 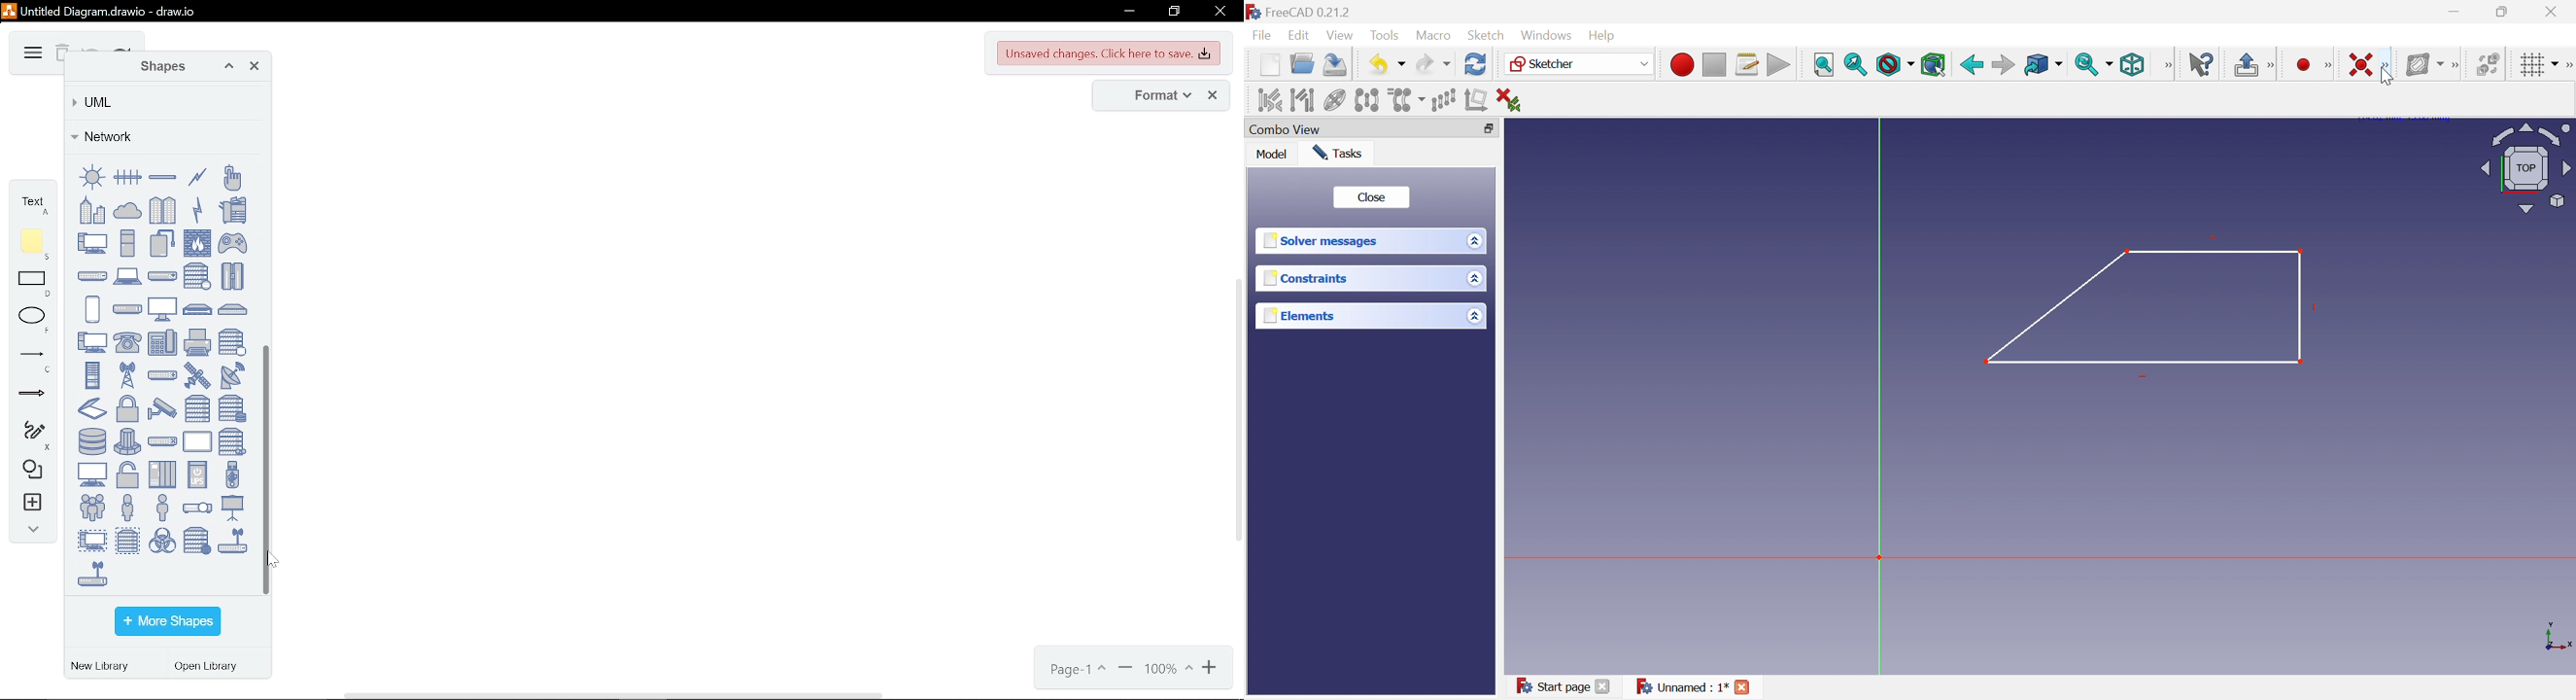 What do you see at coordinates (232, 309) in the screenshot?
I see `patch panel` at bounding box center [232, 309].